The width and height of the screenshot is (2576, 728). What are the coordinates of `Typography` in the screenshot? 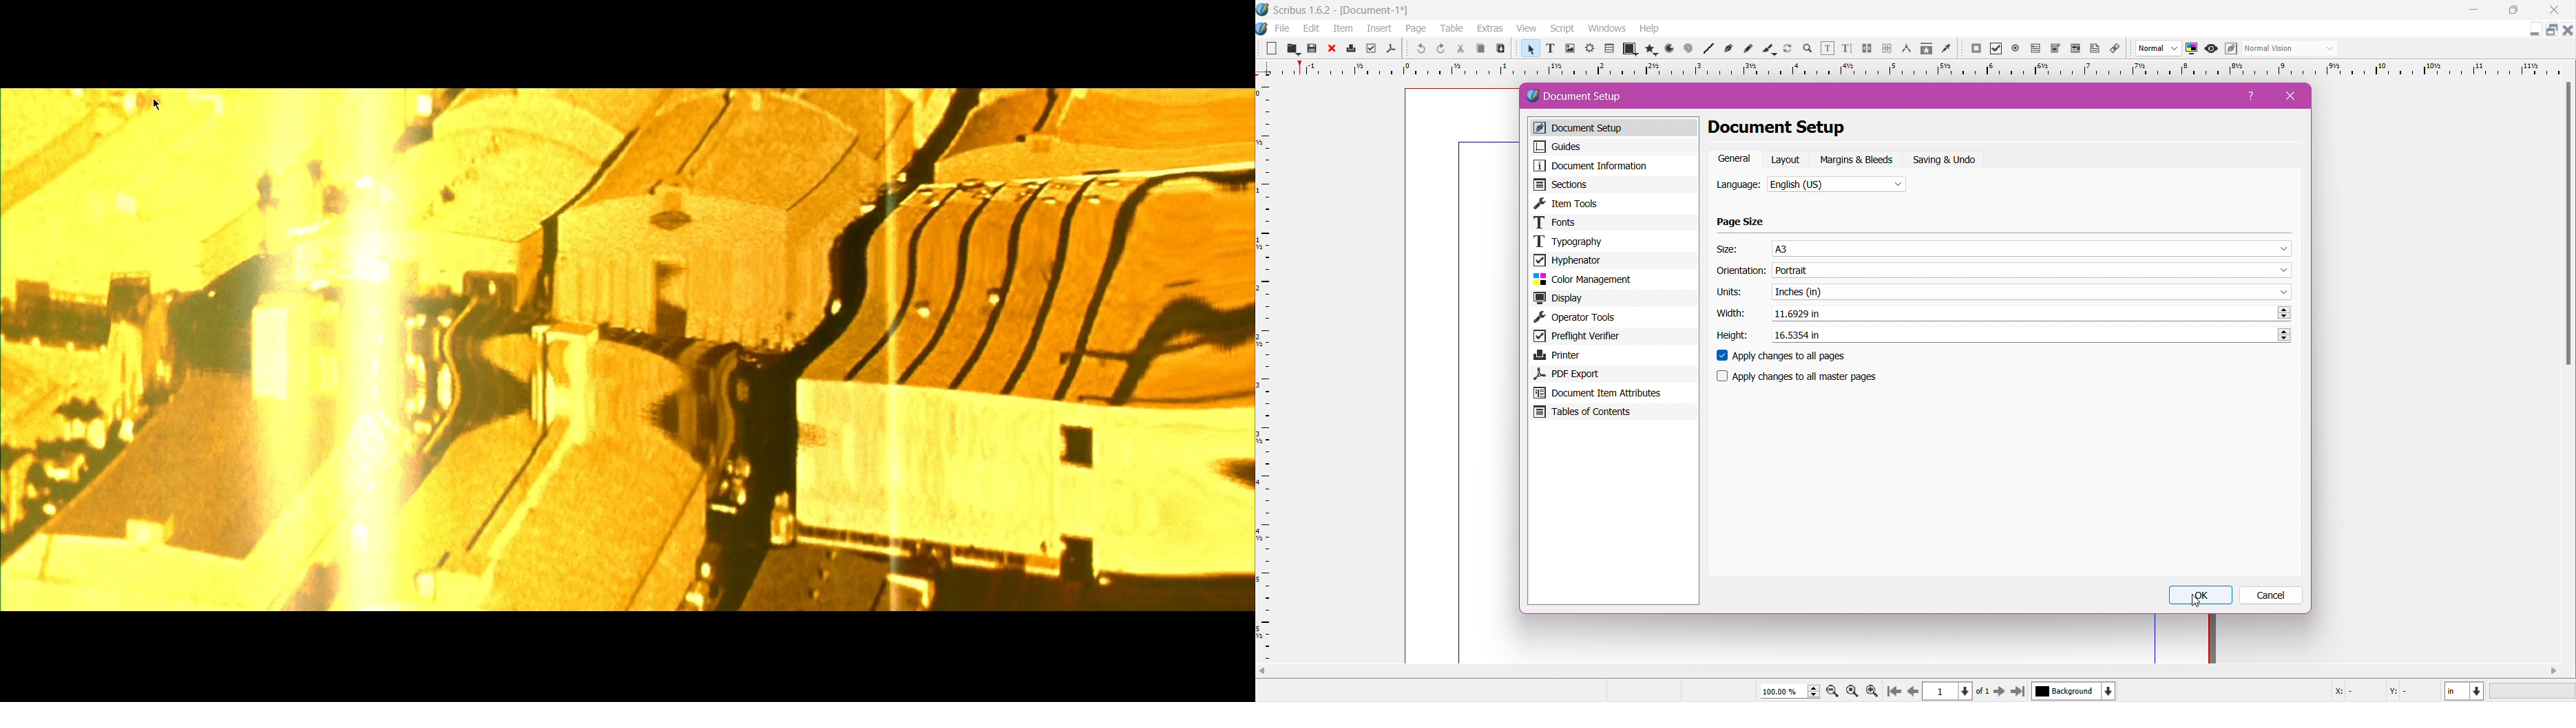 It's located at (1614, 241).